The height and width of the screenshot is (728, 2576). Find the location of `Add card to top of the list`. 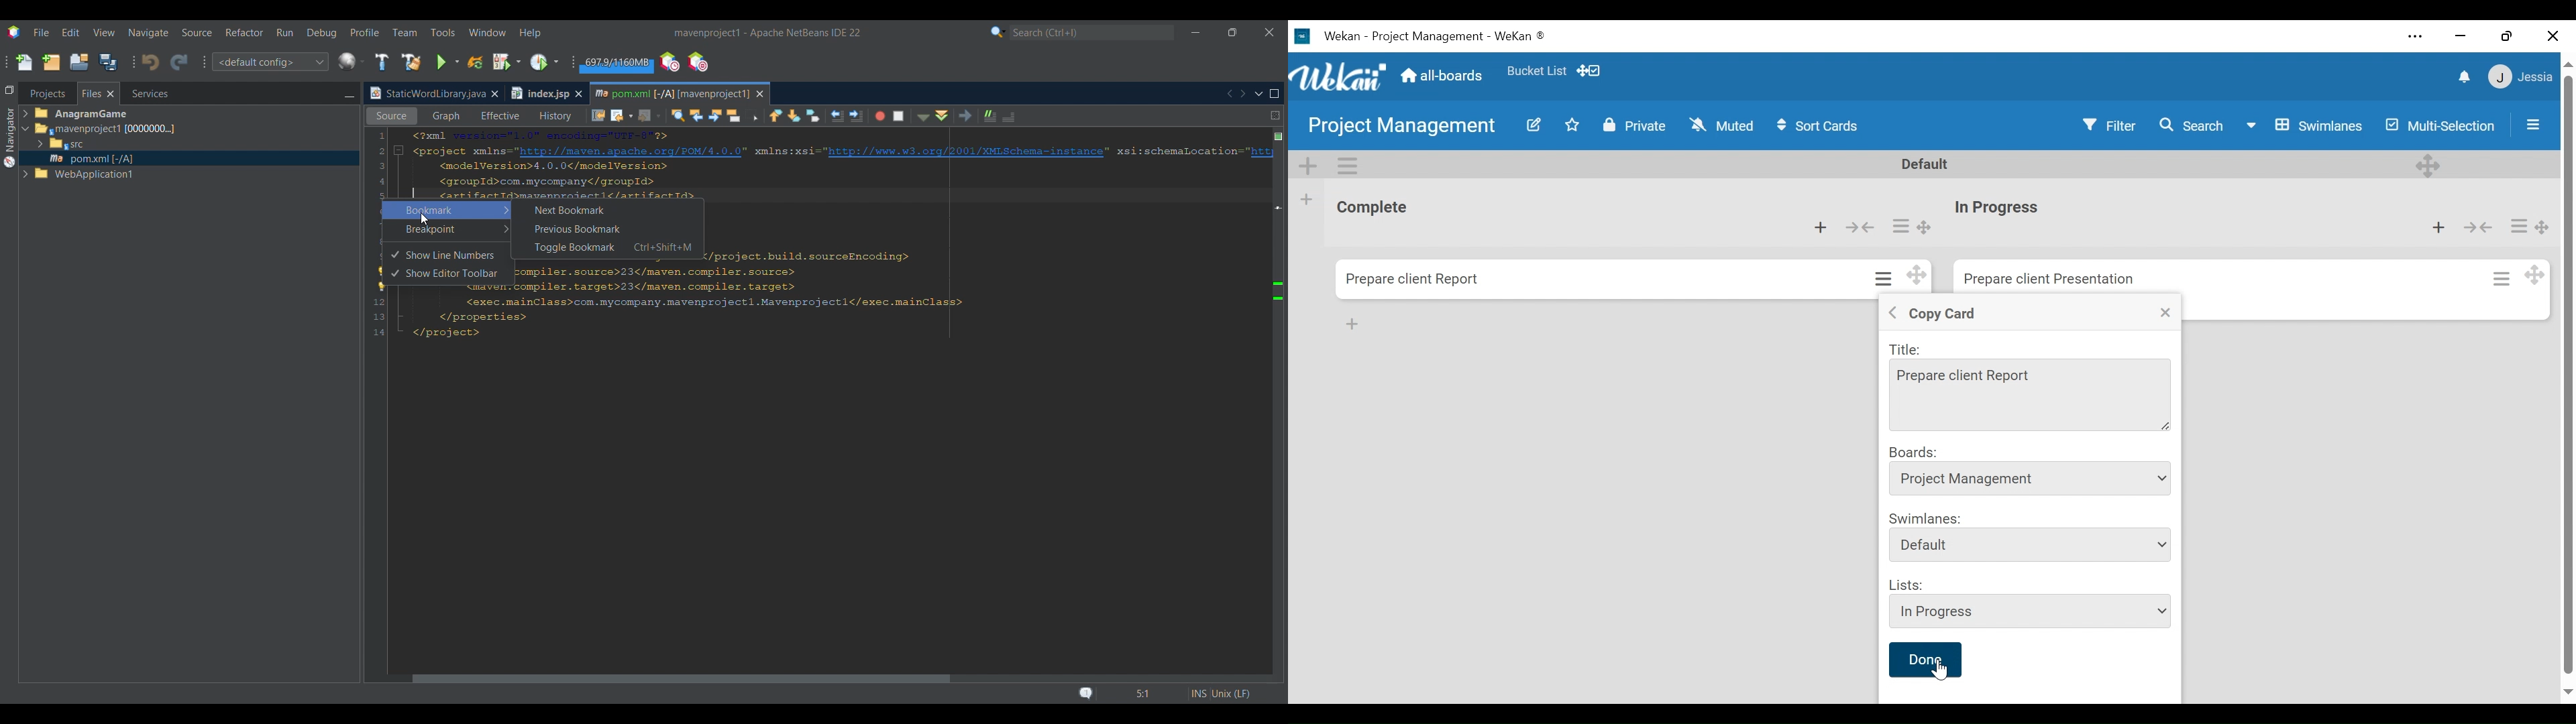

Add card to top of the list is located at coordinates (2443, 227).